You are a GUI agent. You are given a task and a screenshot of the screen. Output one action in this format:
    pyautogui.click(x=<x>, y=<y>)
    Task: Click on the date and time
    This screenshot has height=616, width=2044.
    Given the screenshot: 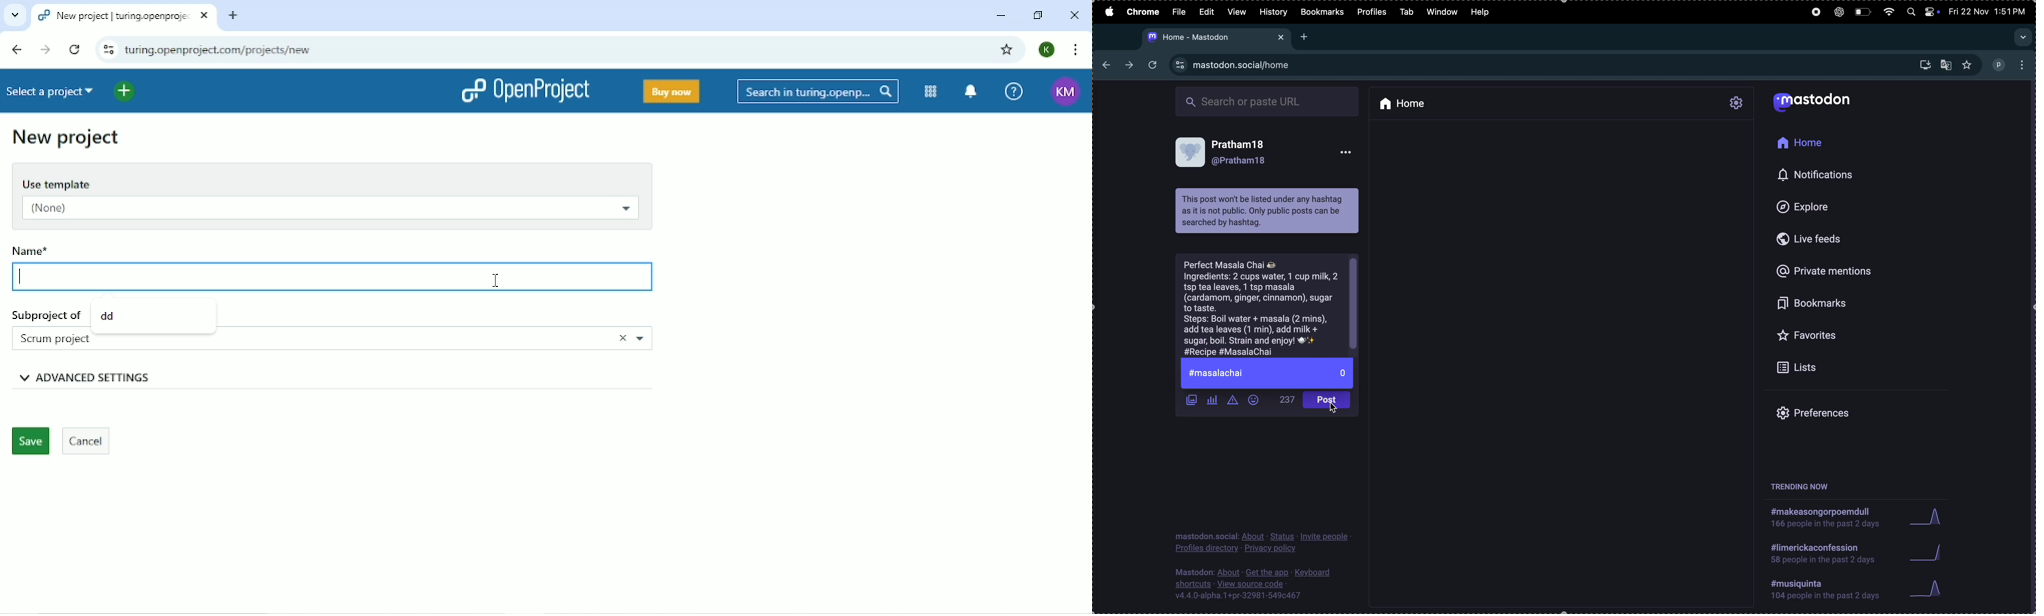 What is the action you would take?
    pyautogui.click(x=1987, y=11)
    